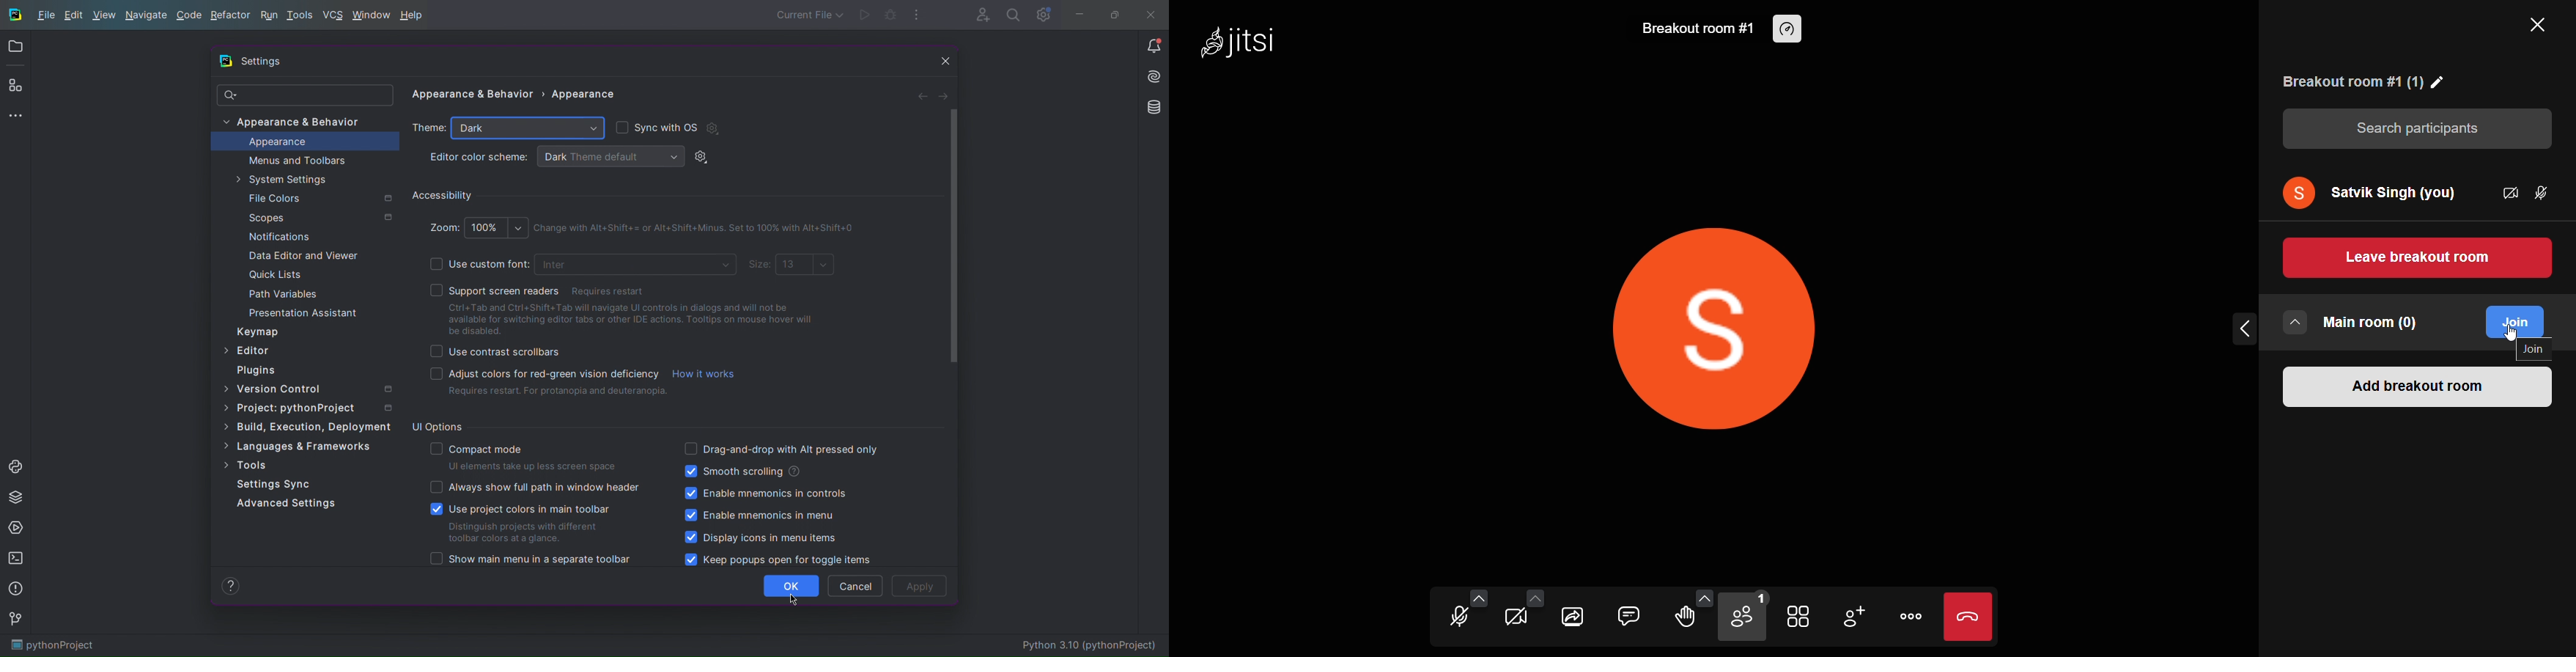  I want to click on Path Variables, so click(286, 293).